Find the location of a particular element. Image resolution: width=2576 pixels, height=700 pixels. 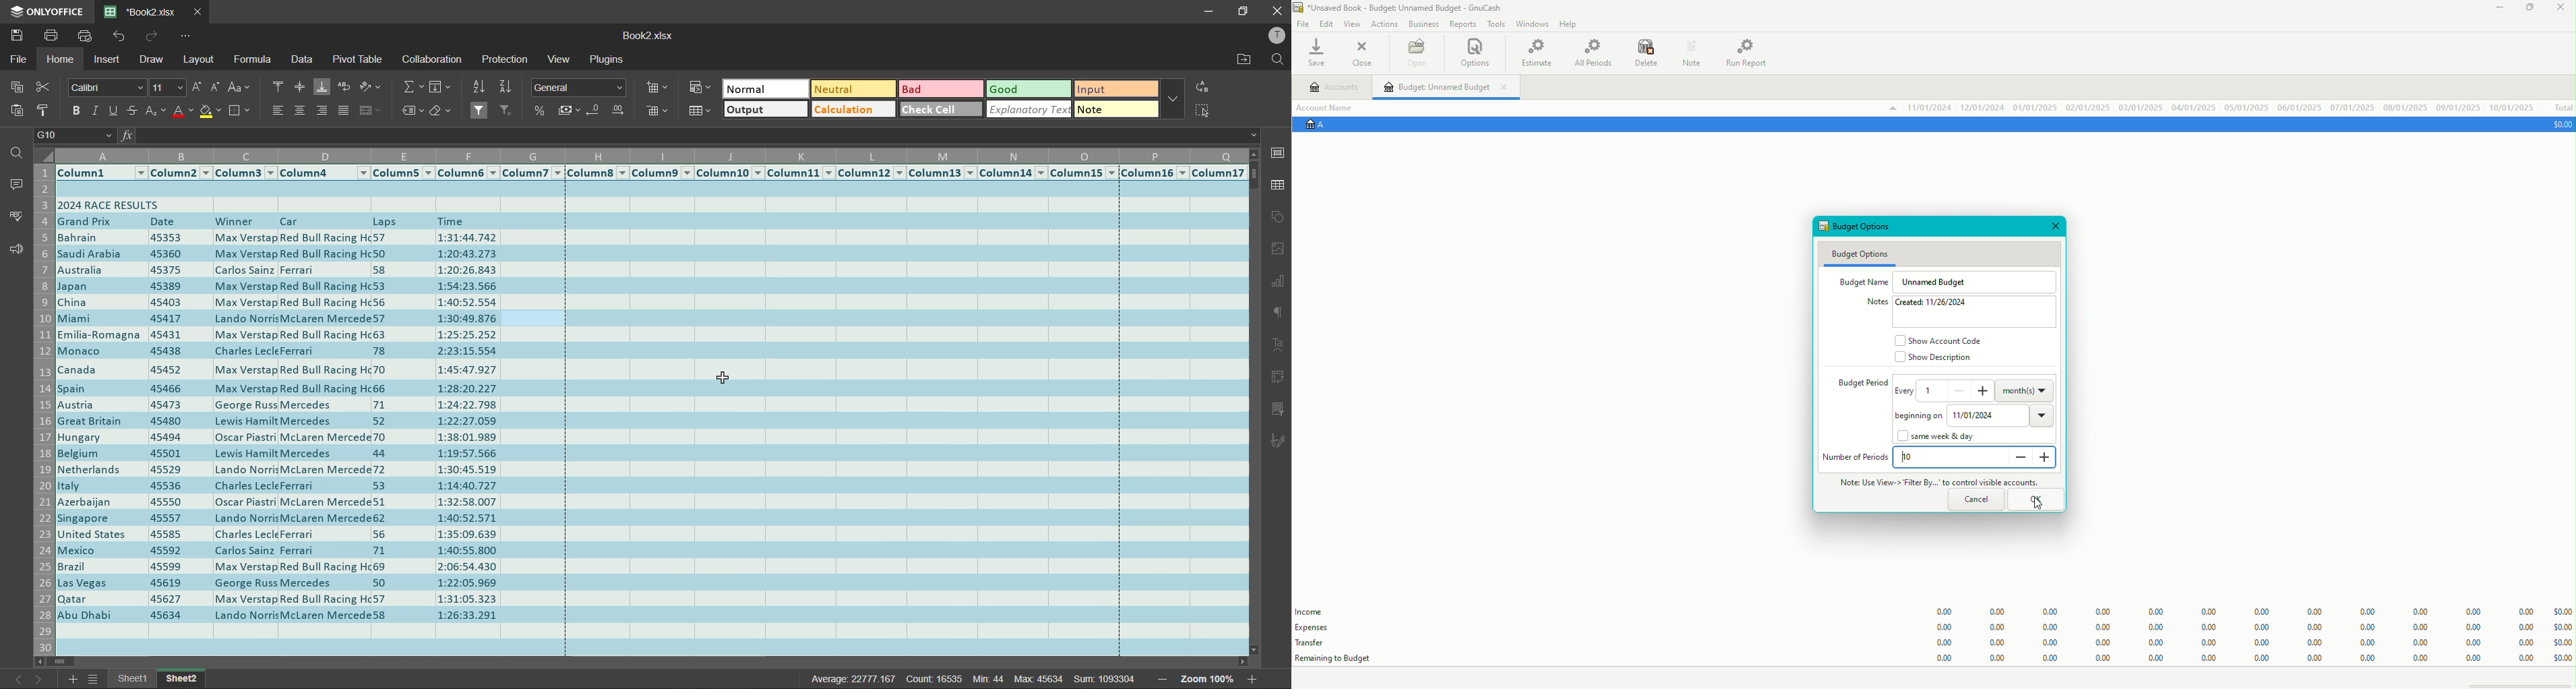

paragraph is located at coordinates (1276, 317).